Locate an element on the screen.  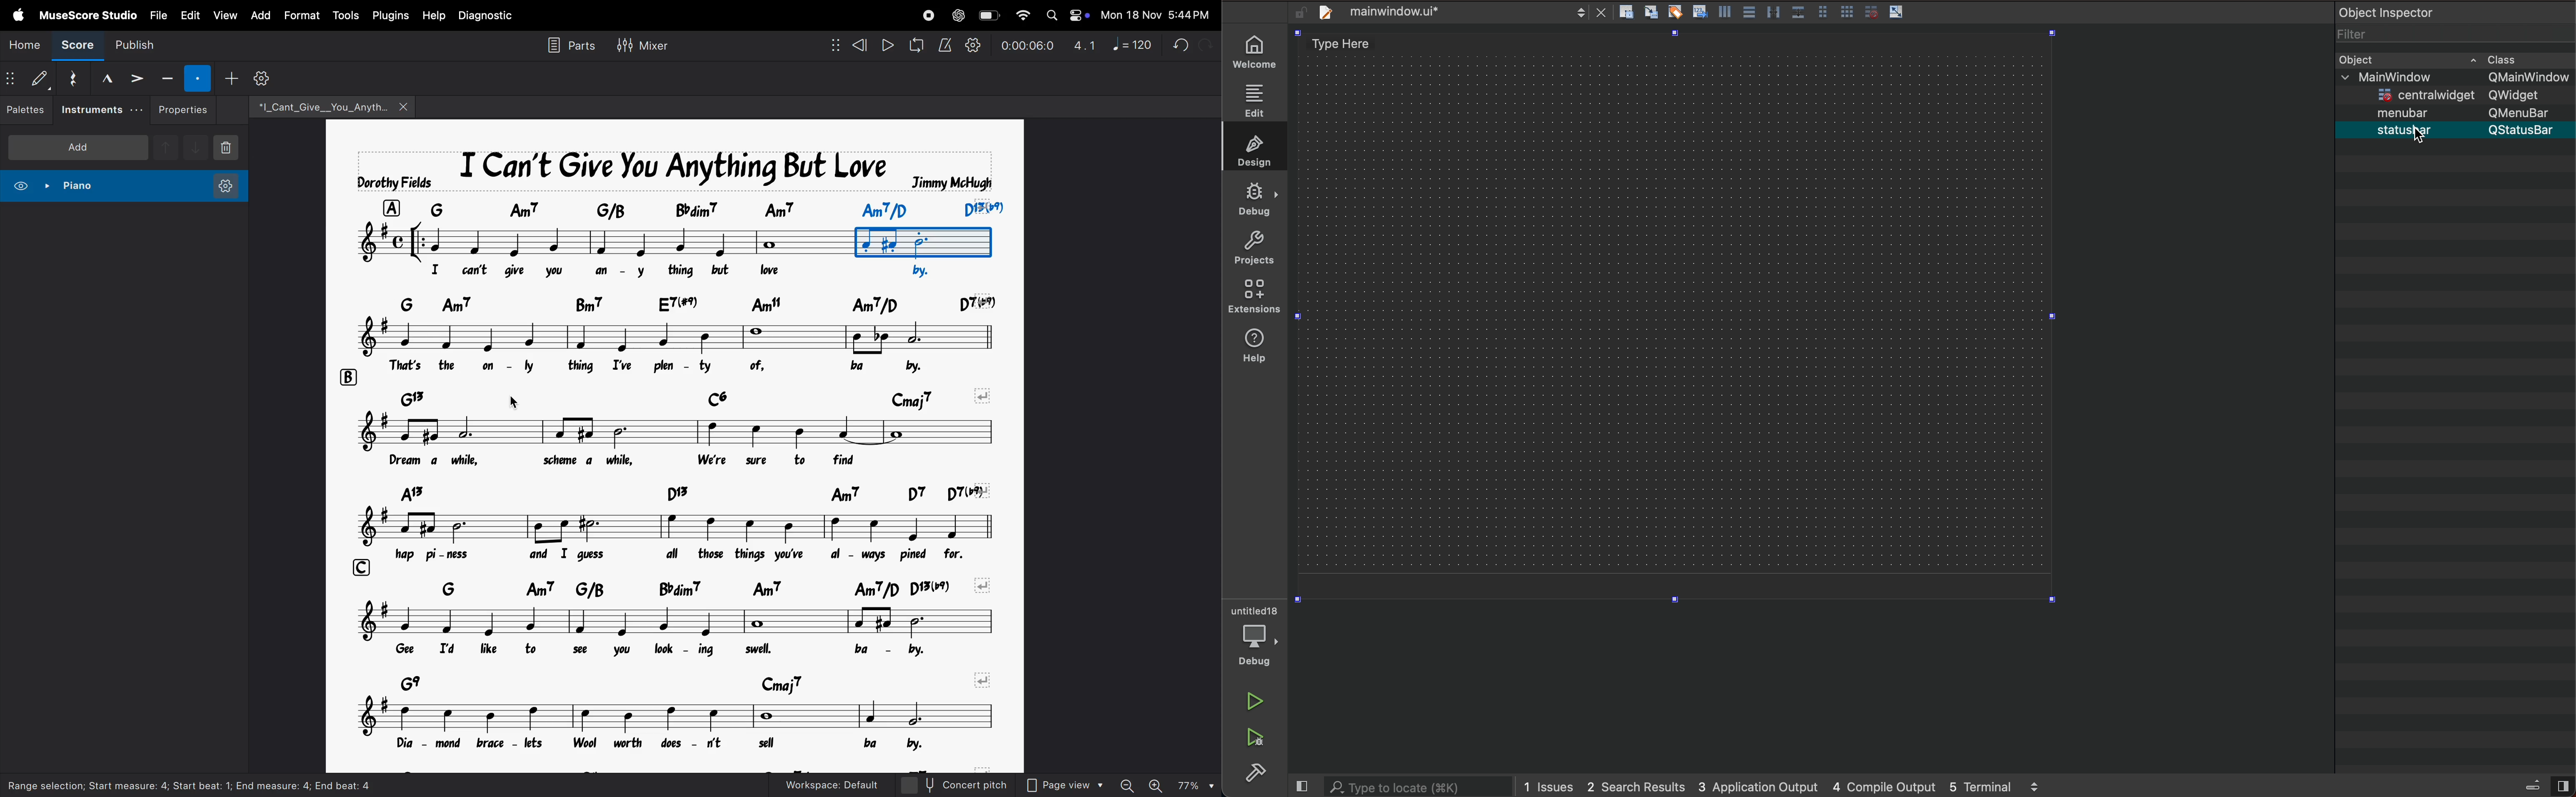
chord symbol is located at coordinates (713, 208).